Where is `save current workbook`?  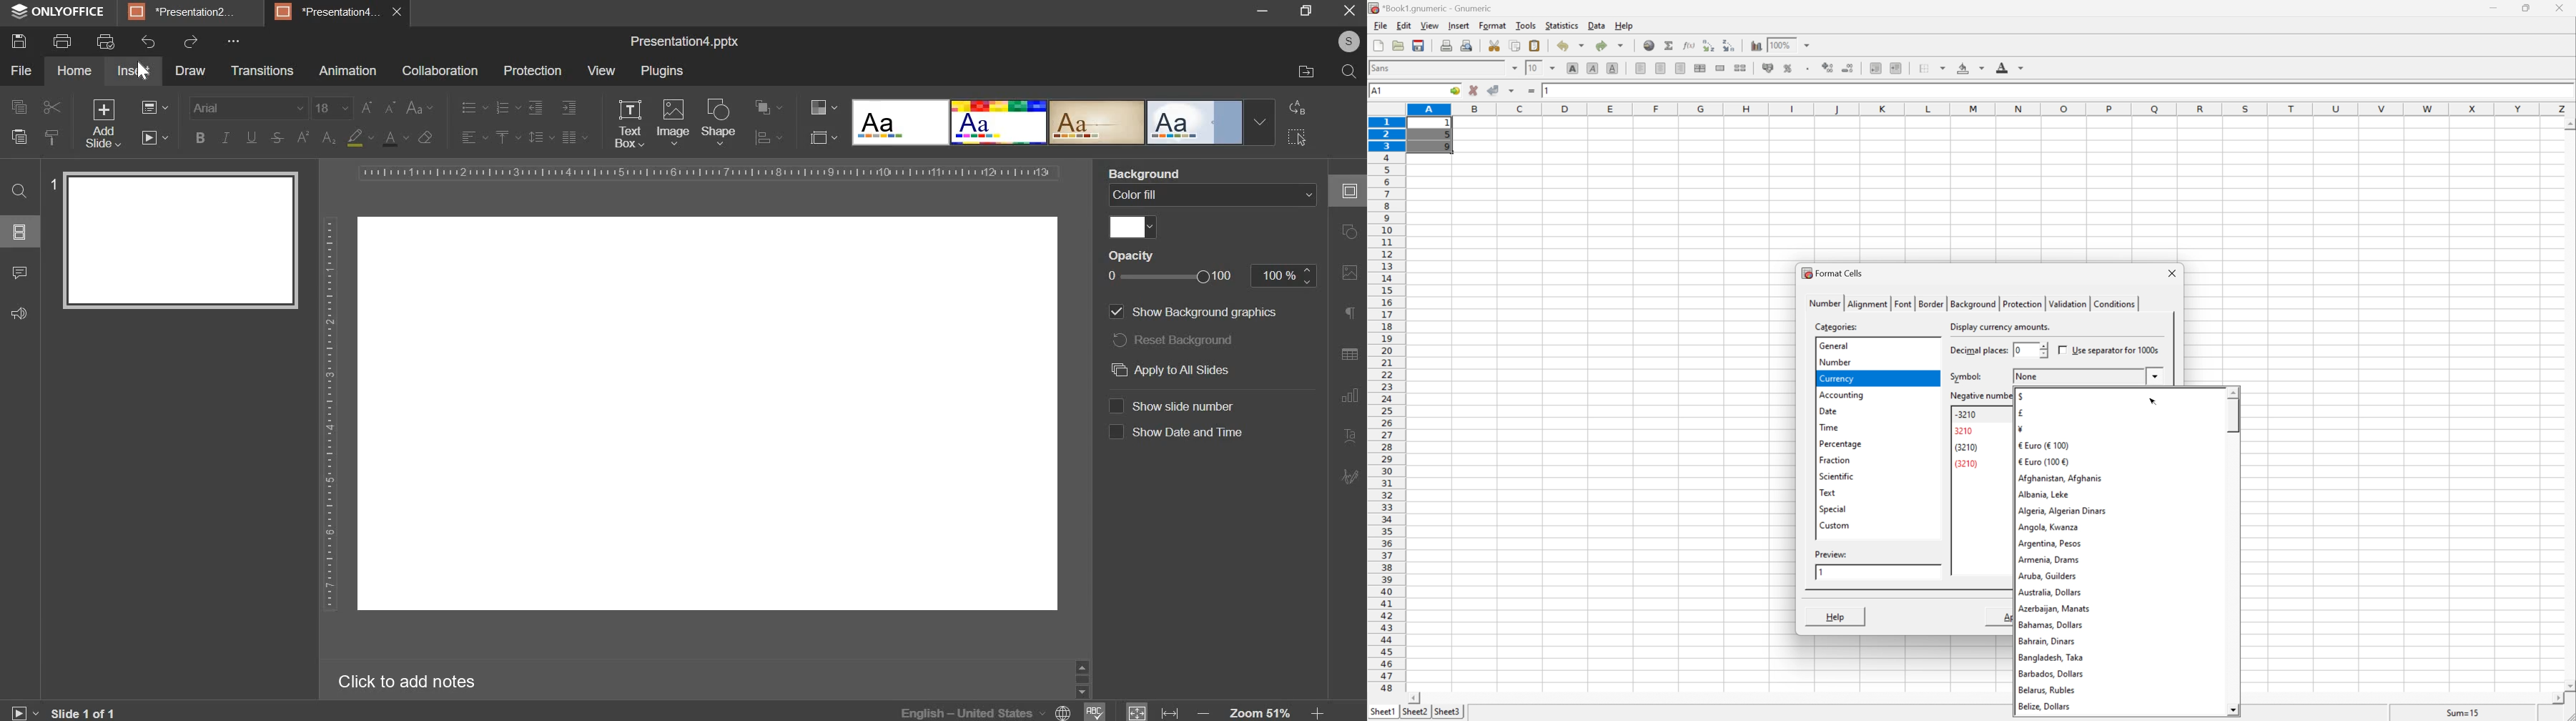 save current workbook is located at coordinates (1418, 45).